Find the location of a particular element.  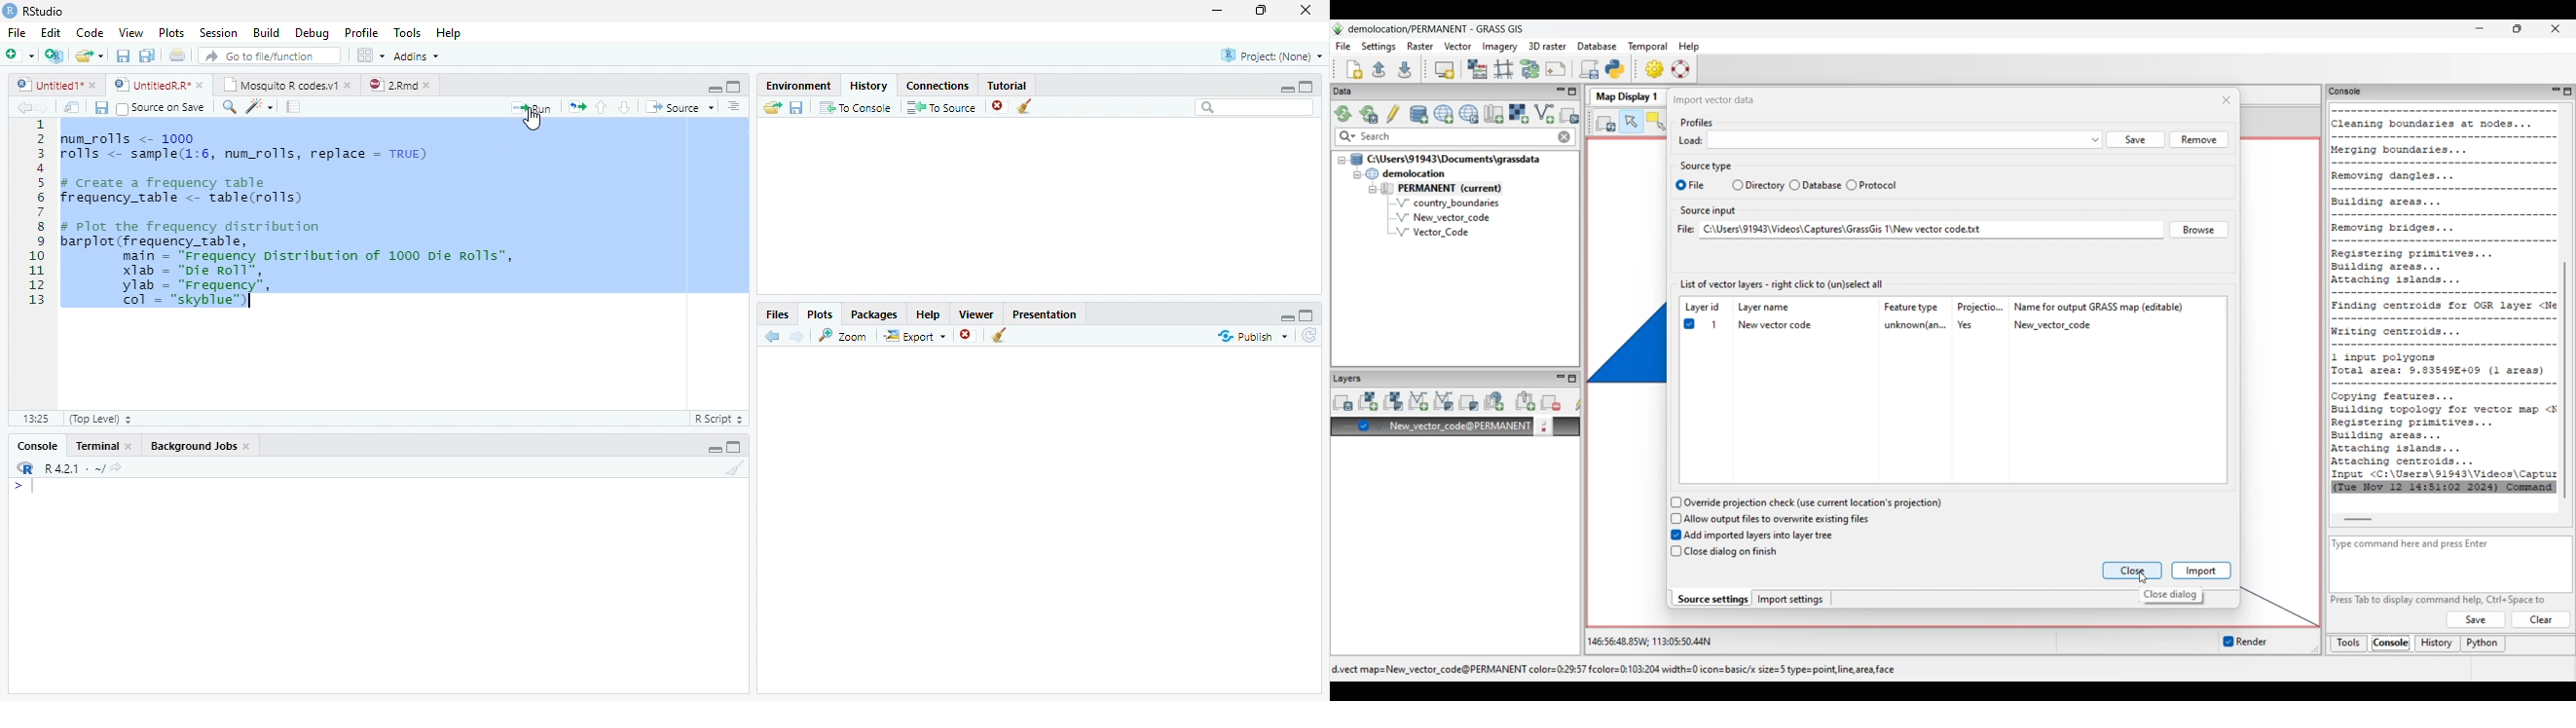

Go to previous section of code is located at coordinates (603, 108).